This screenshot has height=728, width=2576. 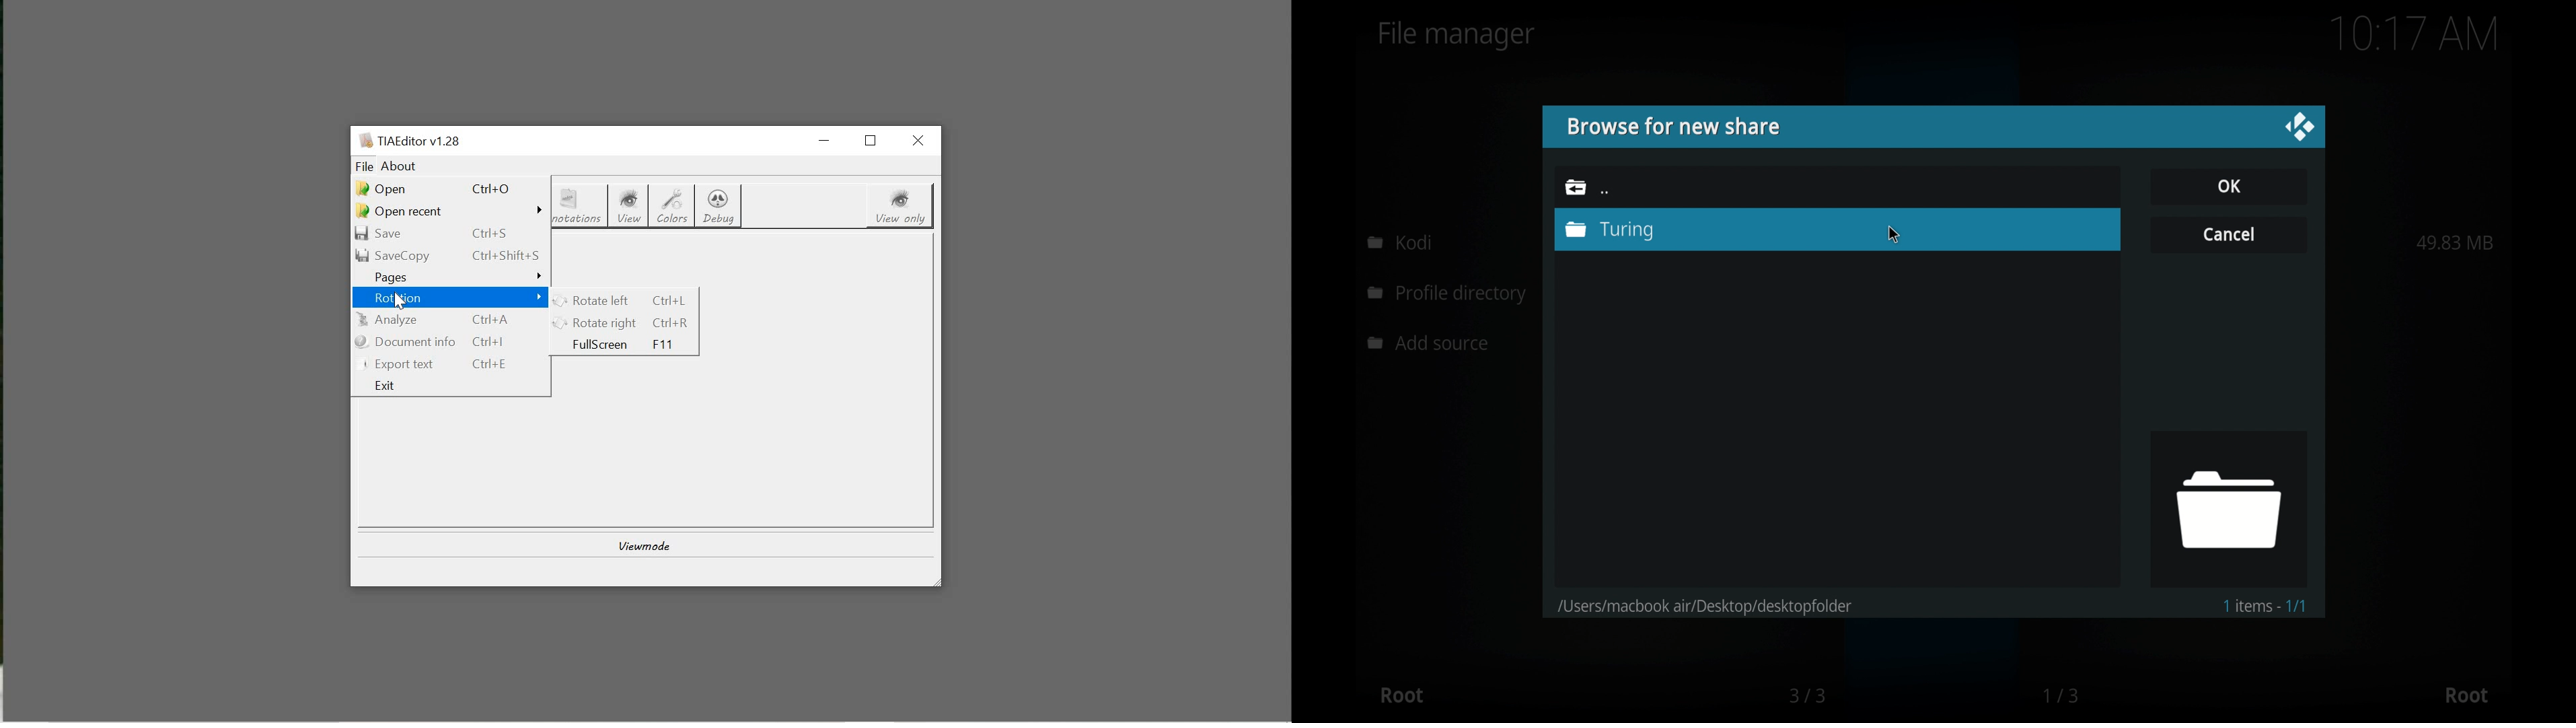 I want to click on browse for new share, so click(x=1672, y=127).